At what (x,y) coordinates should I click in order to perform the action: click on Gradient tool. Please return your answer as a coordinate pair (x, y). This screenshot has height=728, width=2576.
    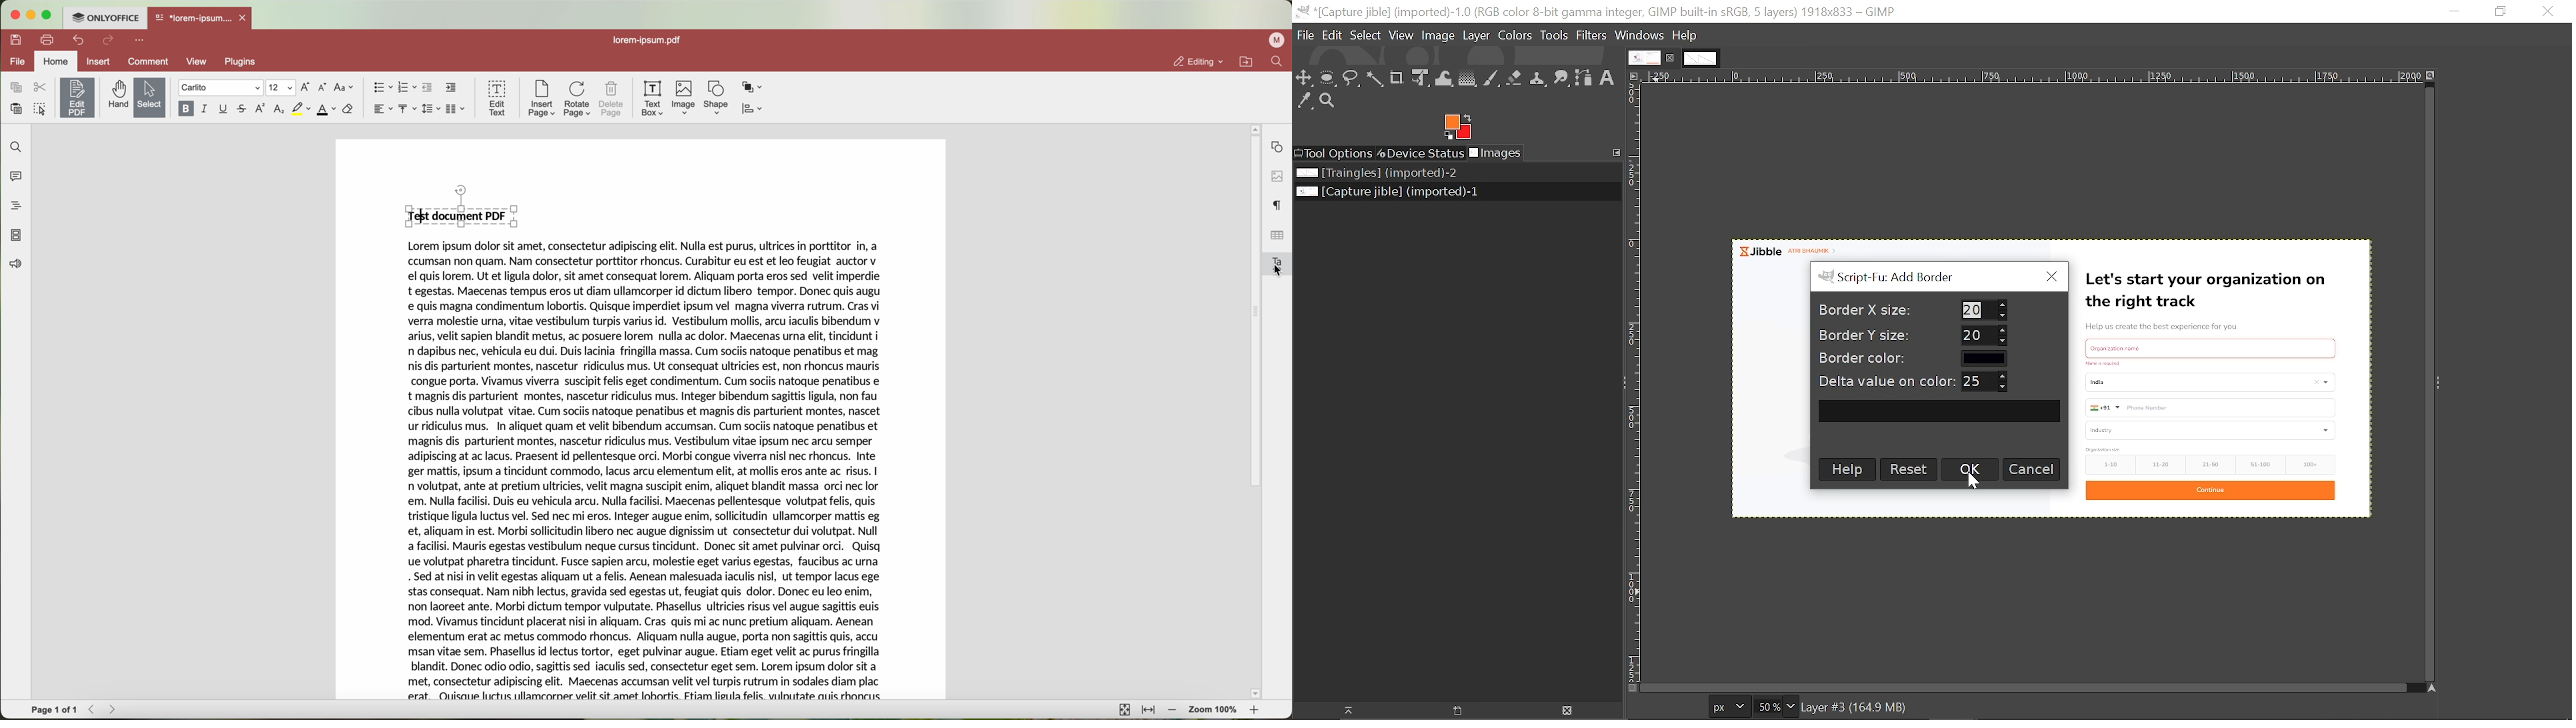
    Looking at the image, I should click on (1468, 78).